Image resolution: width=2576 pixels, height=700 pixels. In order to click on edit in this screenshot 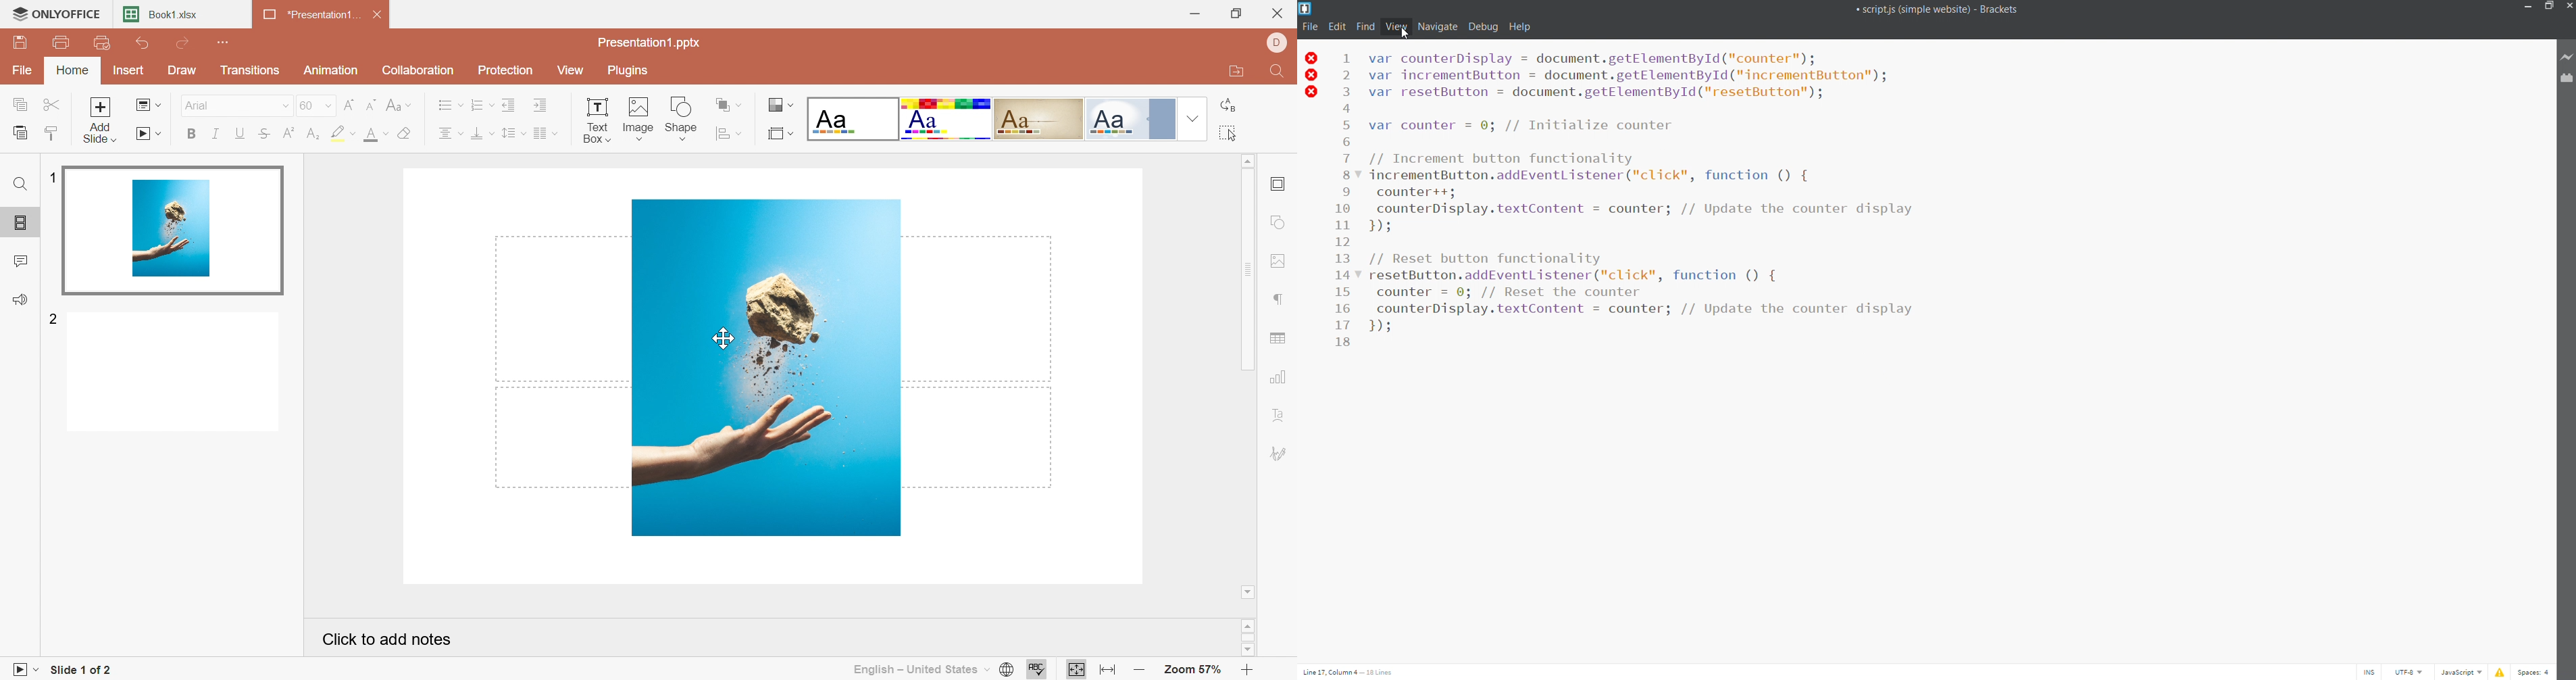, I will do `click(1336, 27)`.